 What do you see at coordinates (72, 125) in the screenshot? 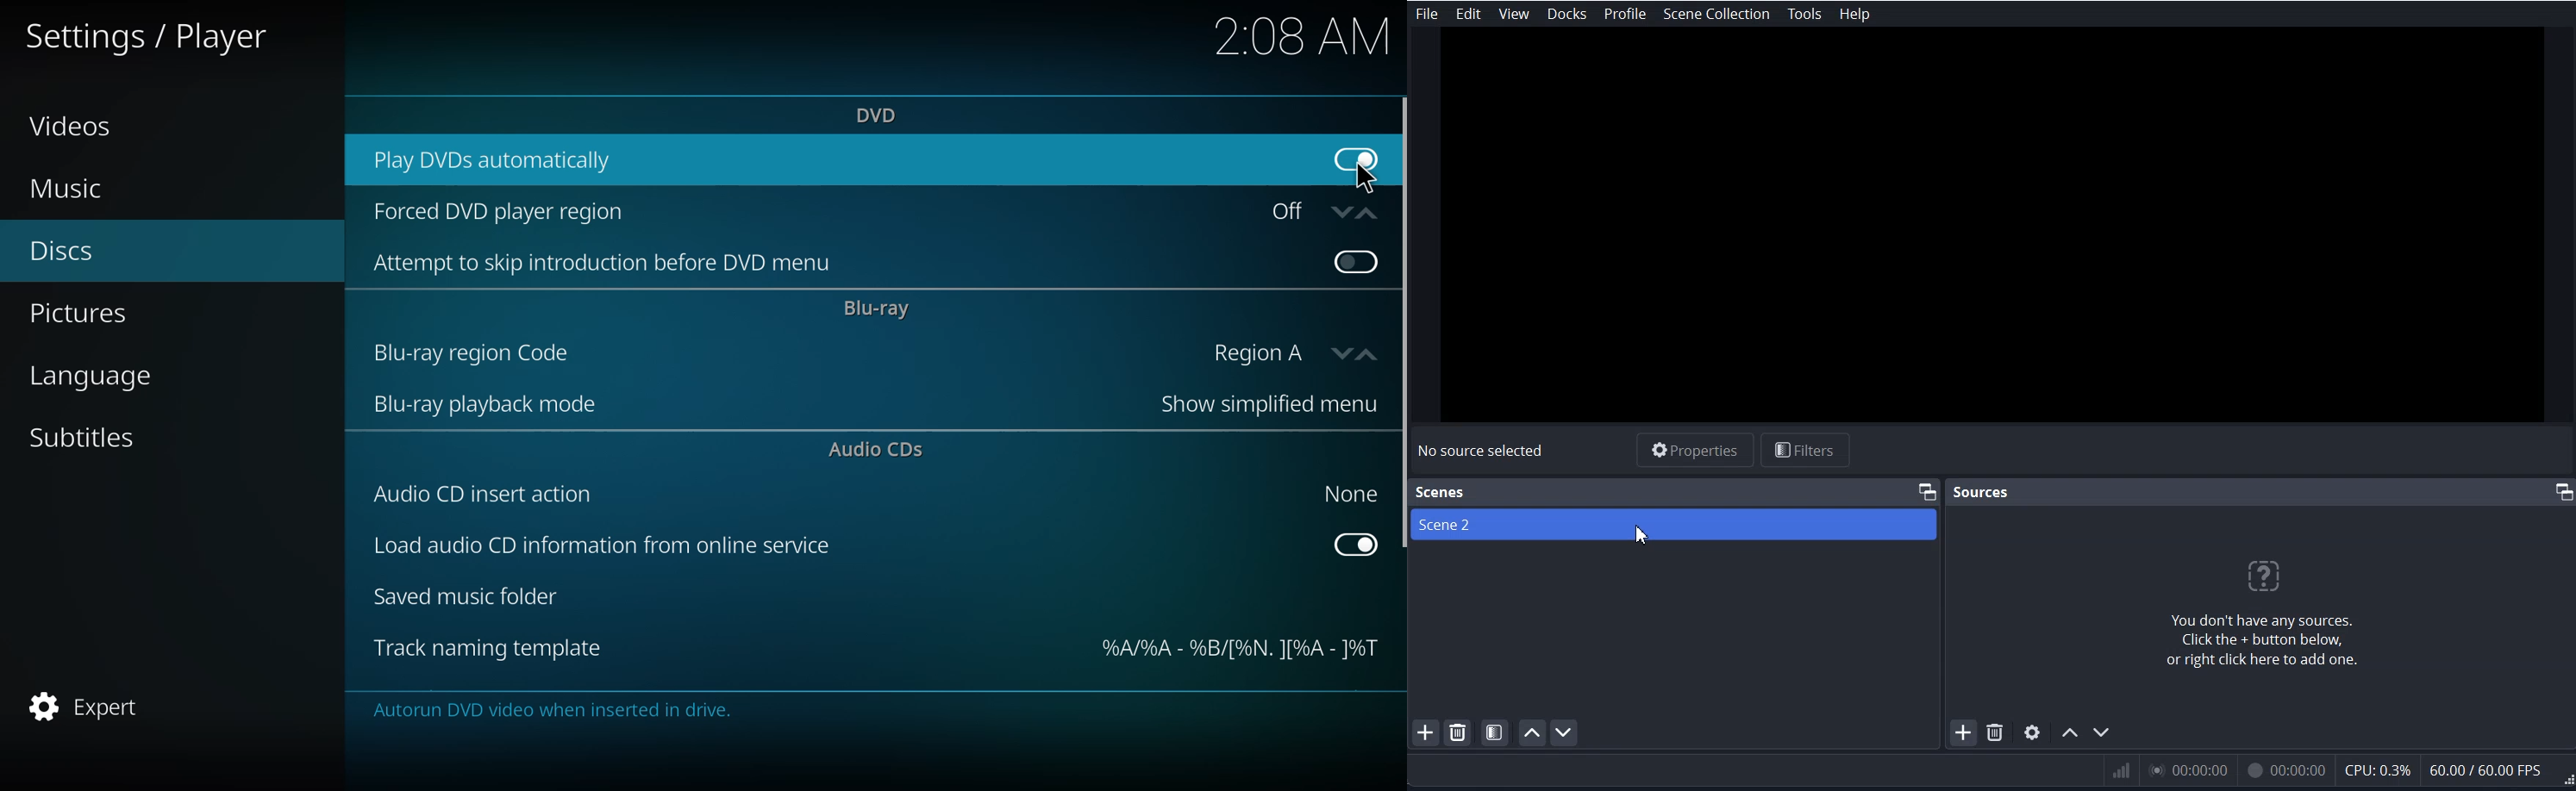
I see `videos` at bounding box center [72, 125].